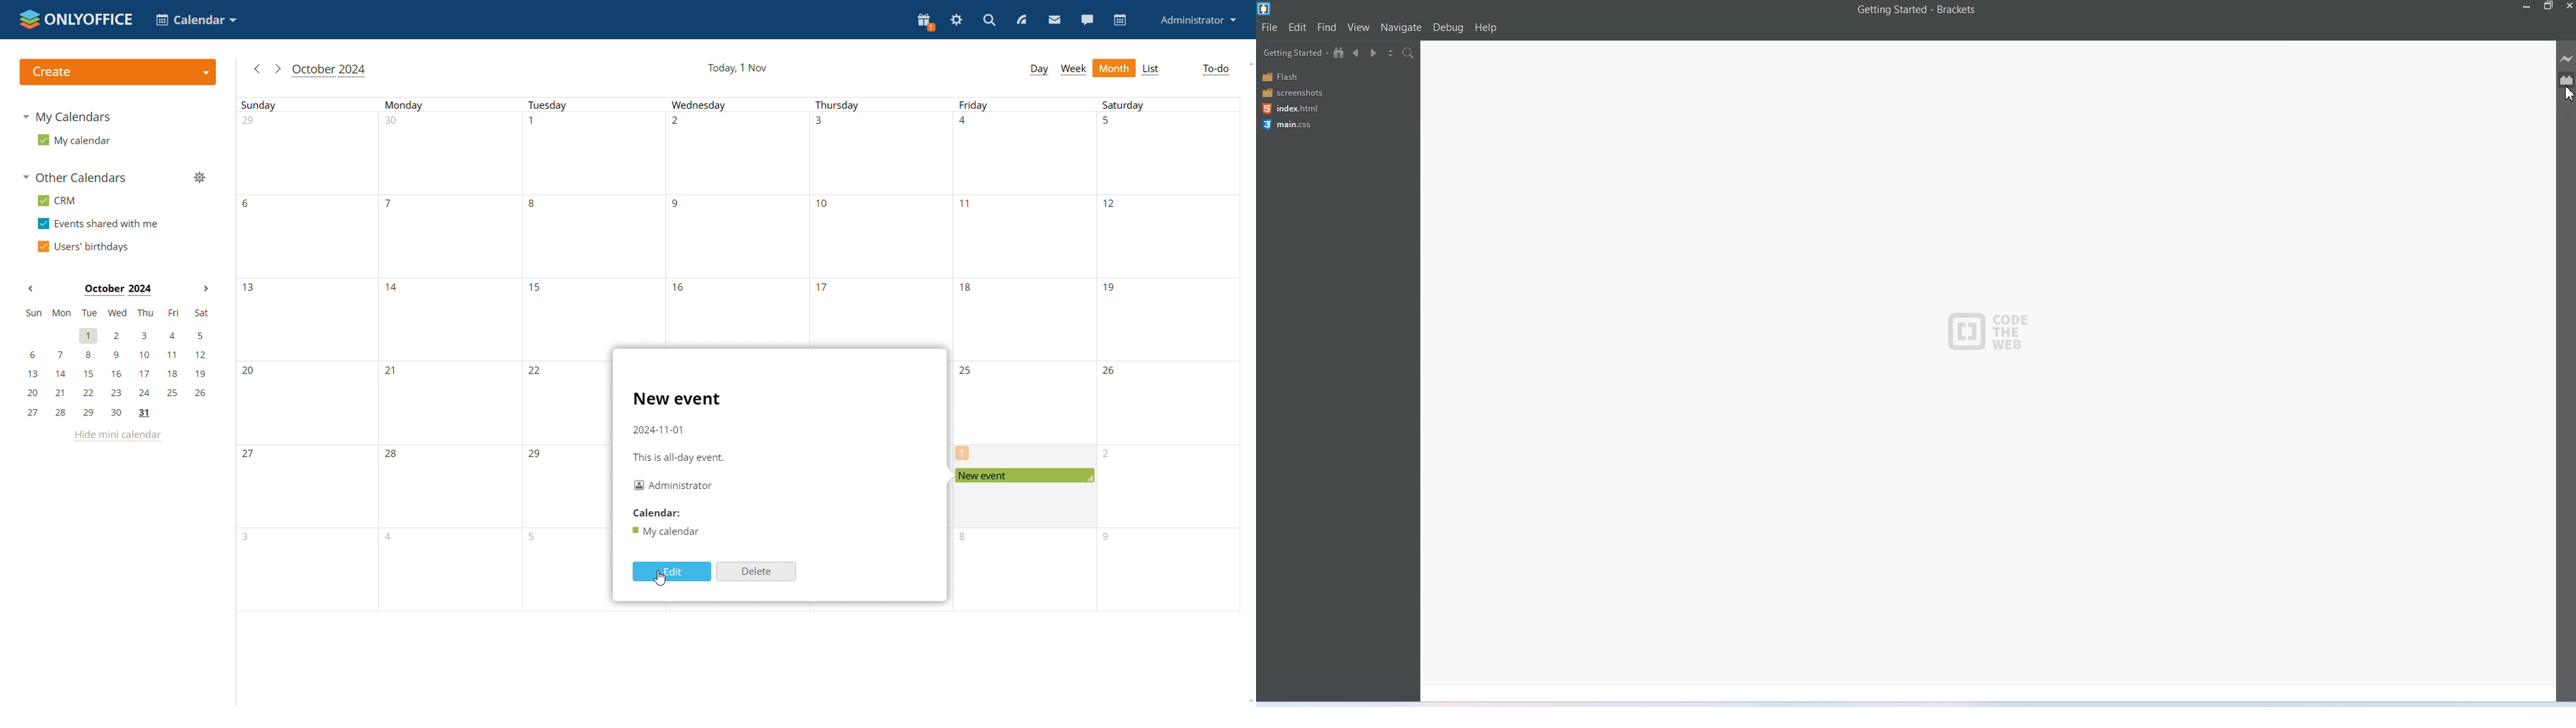 This screenshot has height=728, width=2576. I want to click on event duration, so click(677, 456).